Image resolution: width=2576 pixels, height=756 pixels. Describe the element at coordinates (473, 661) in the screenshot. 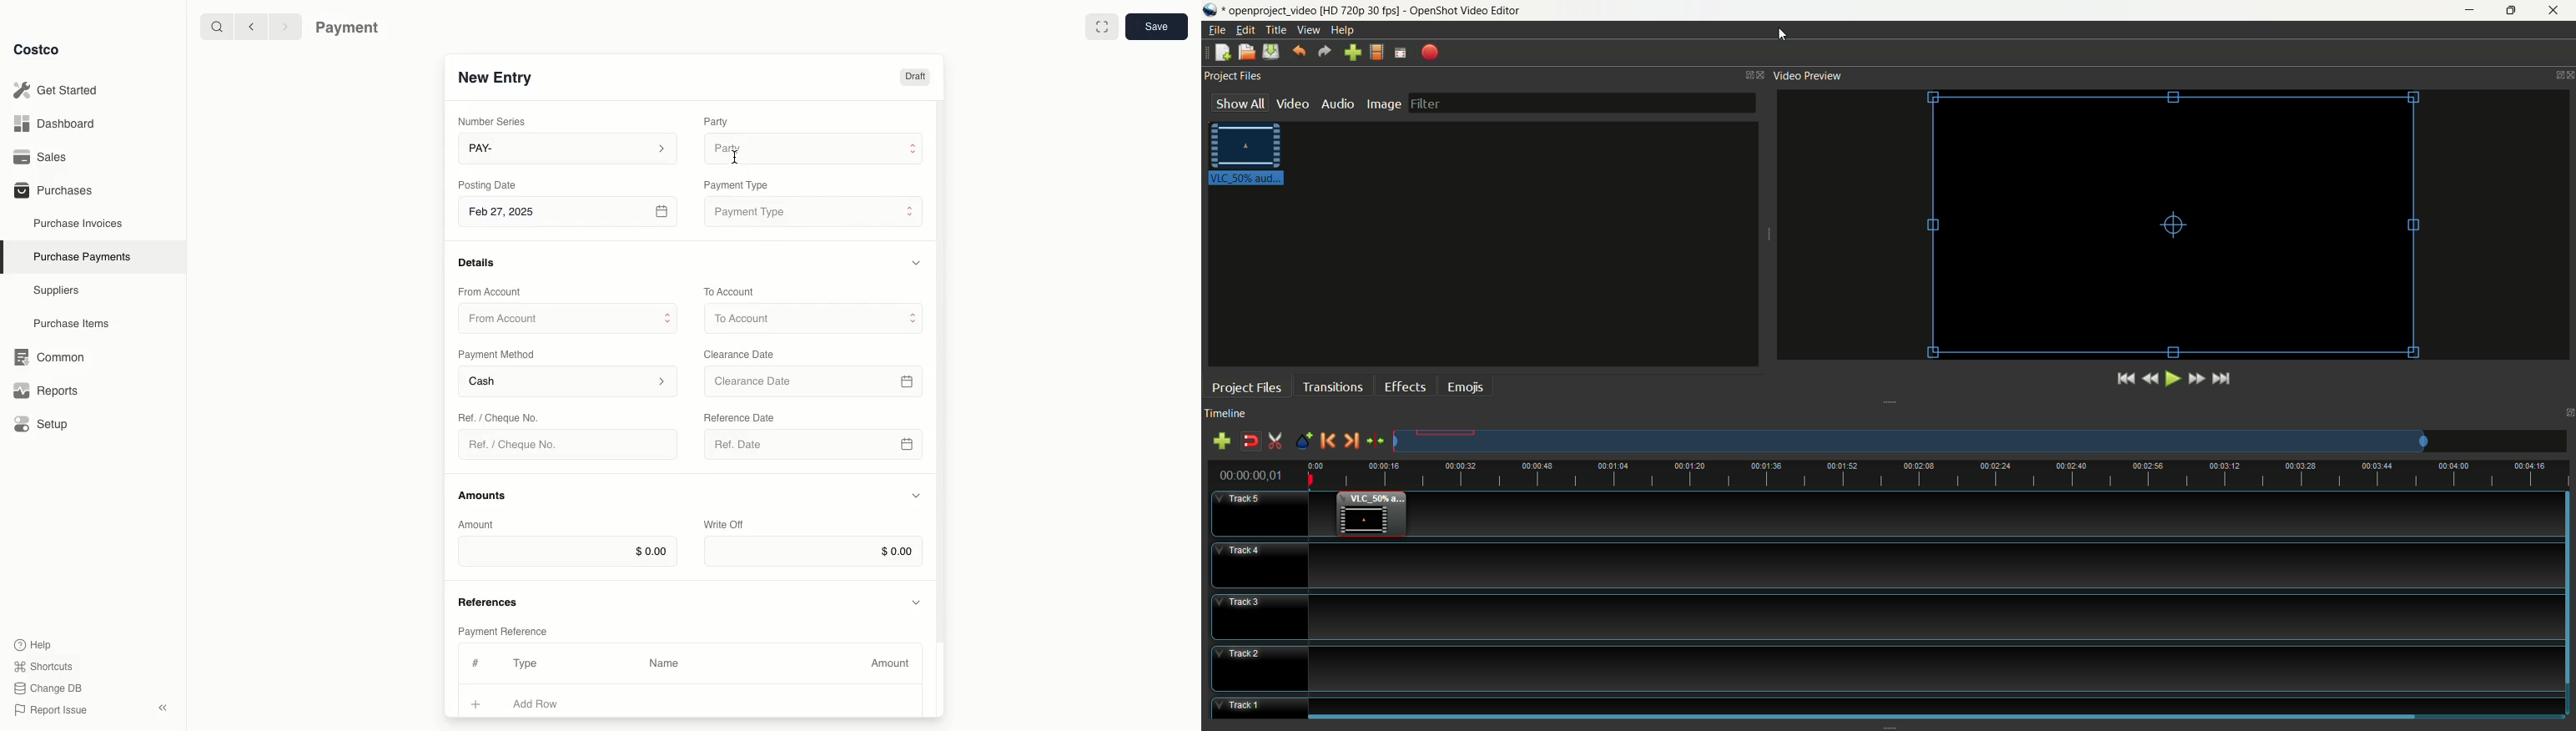

I see `#` at that location.